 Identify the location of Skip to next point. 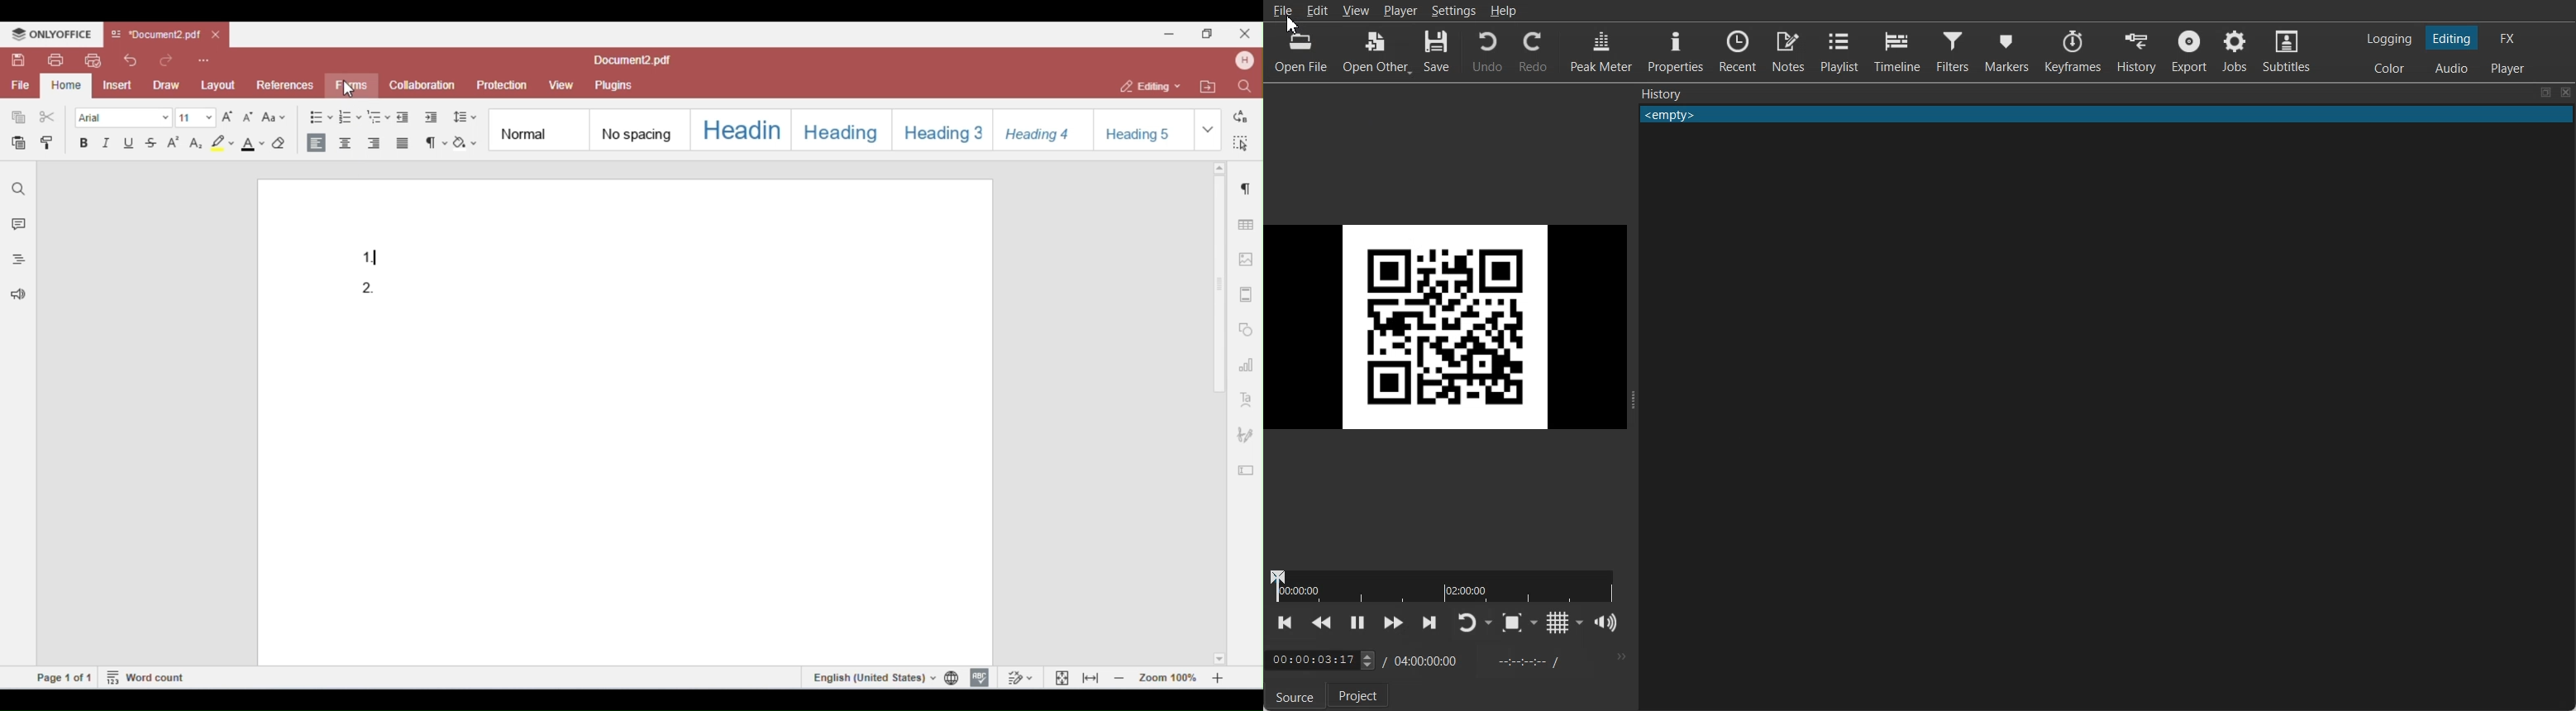
(1430, 623).